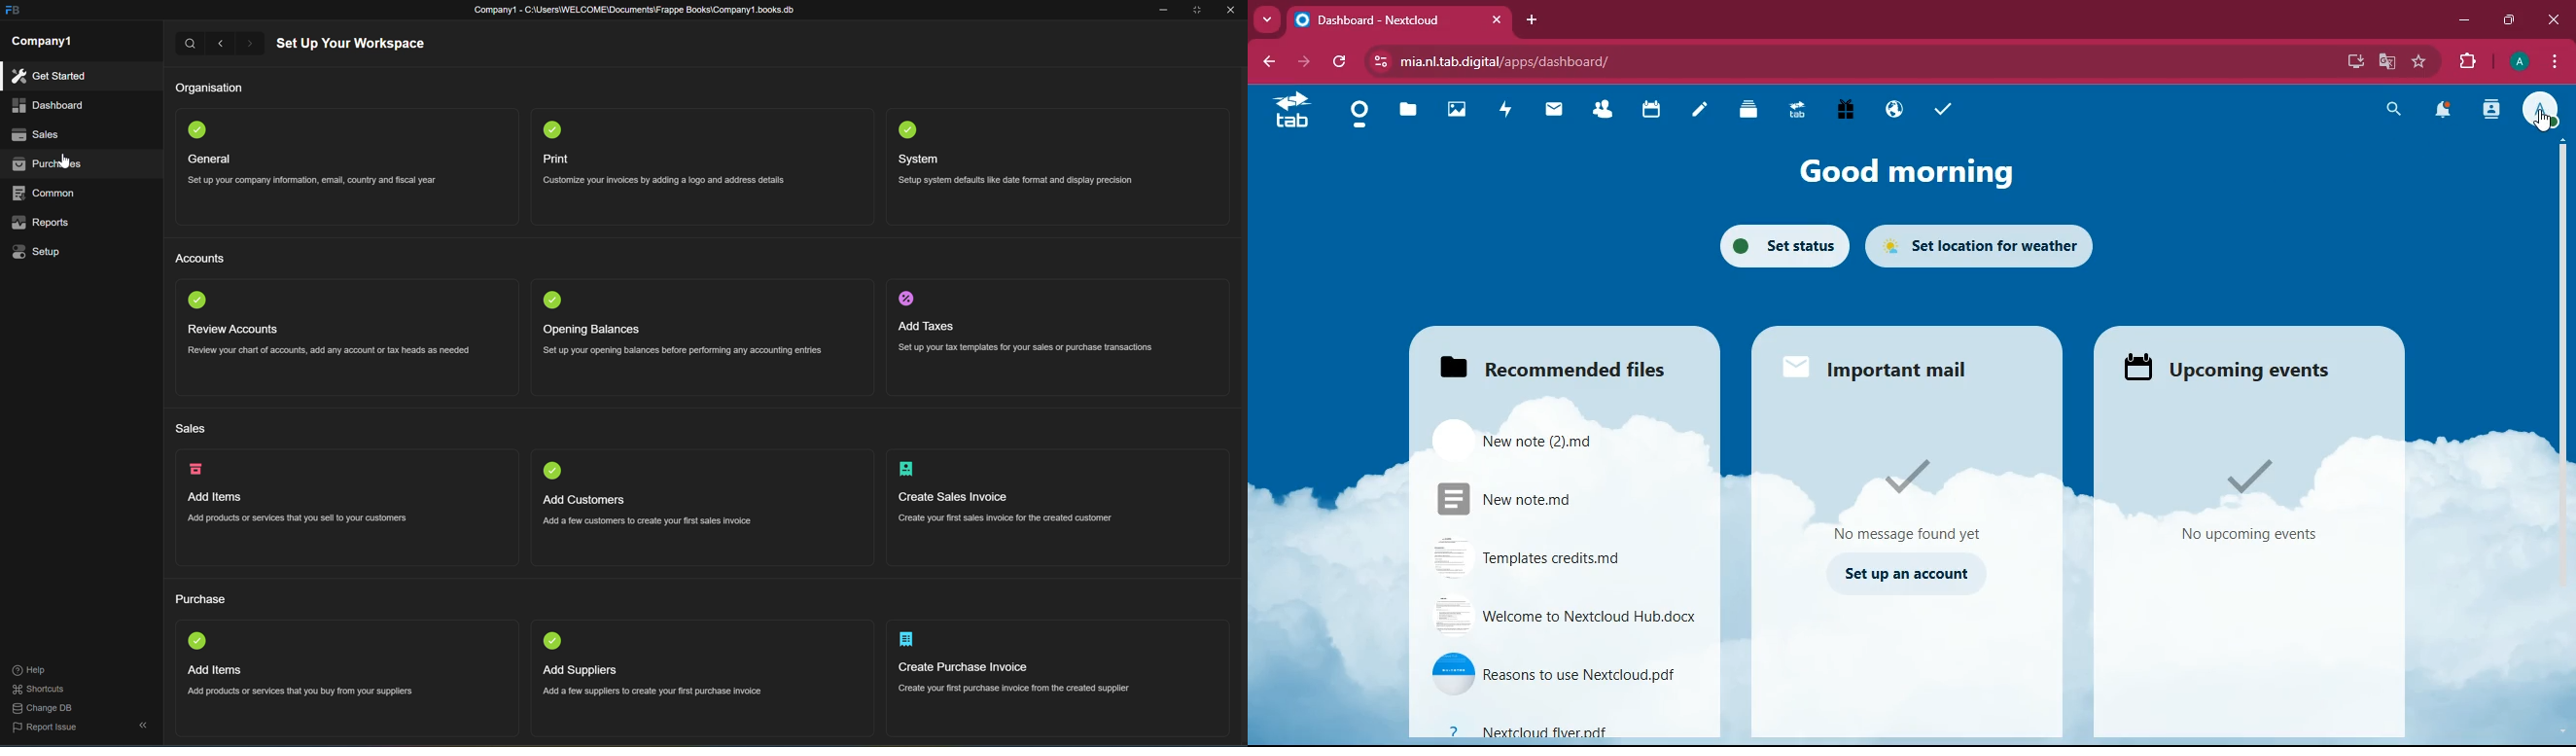 This screenshot has width=2576, height=756. Describe the element at coordinates (197, 469) in the screenshot. I see `logo` at that location.